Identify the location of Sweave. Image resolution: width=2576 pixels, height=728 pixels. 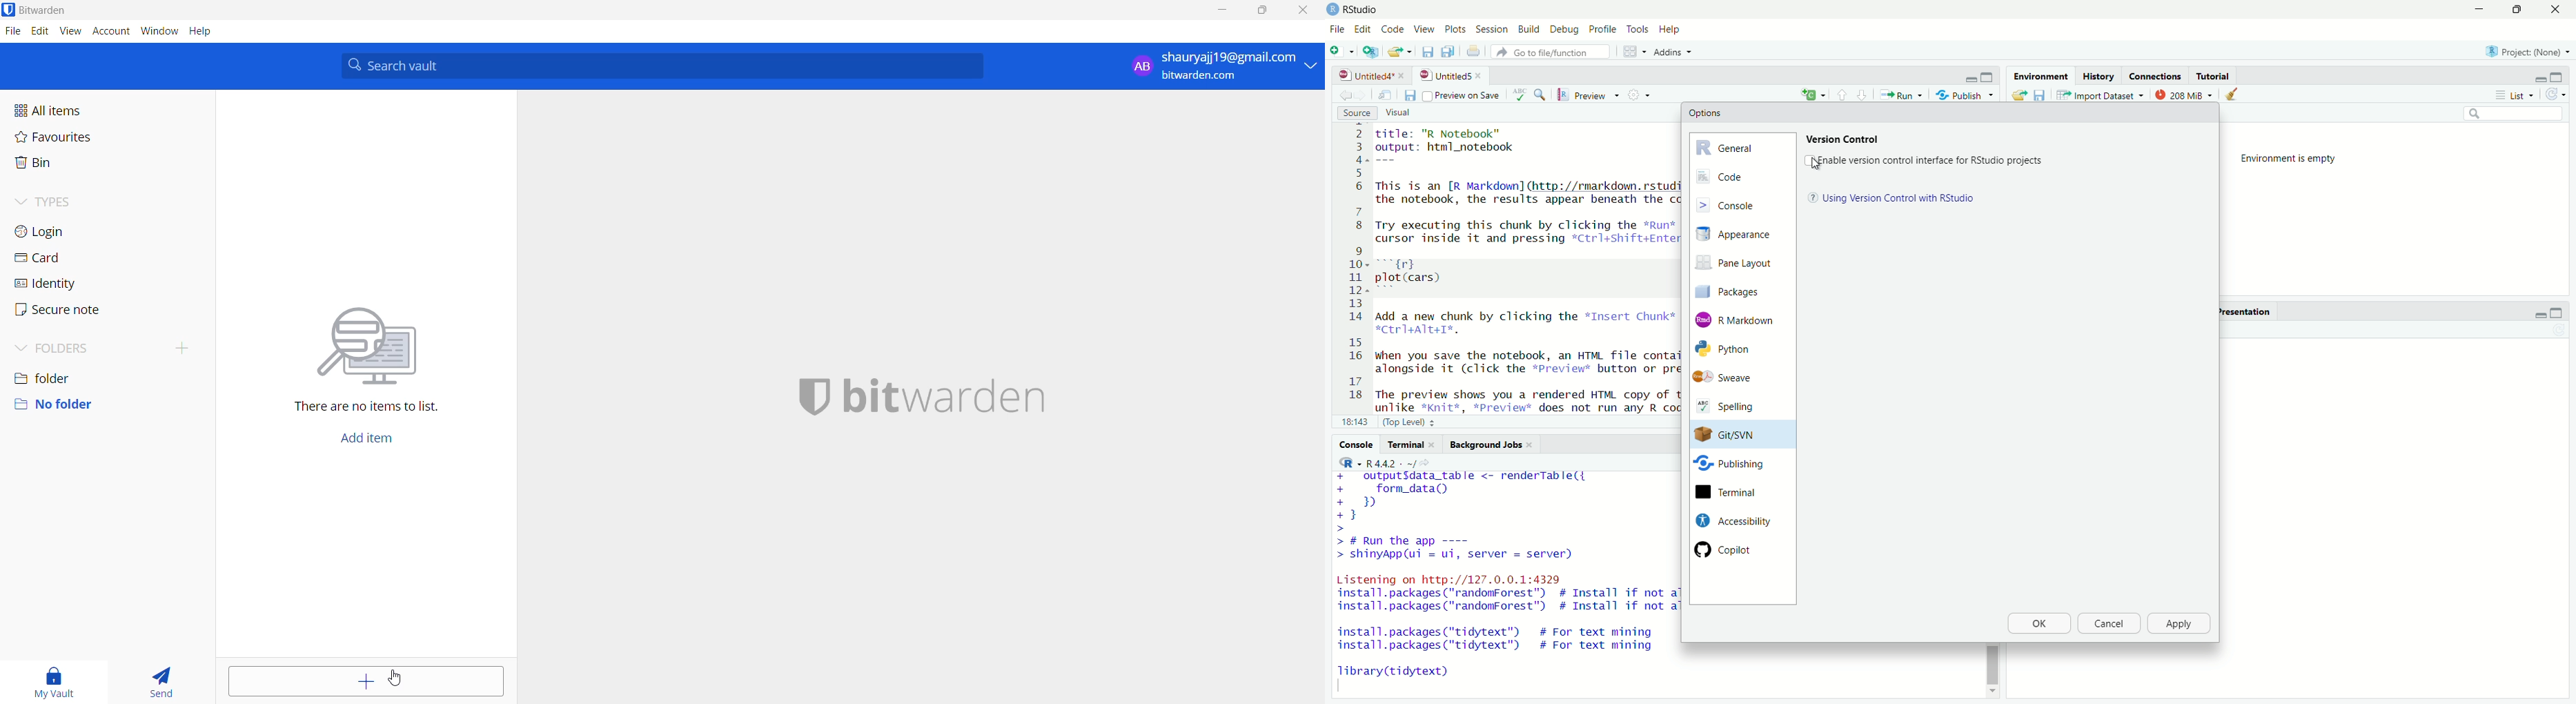
(1731, 377).